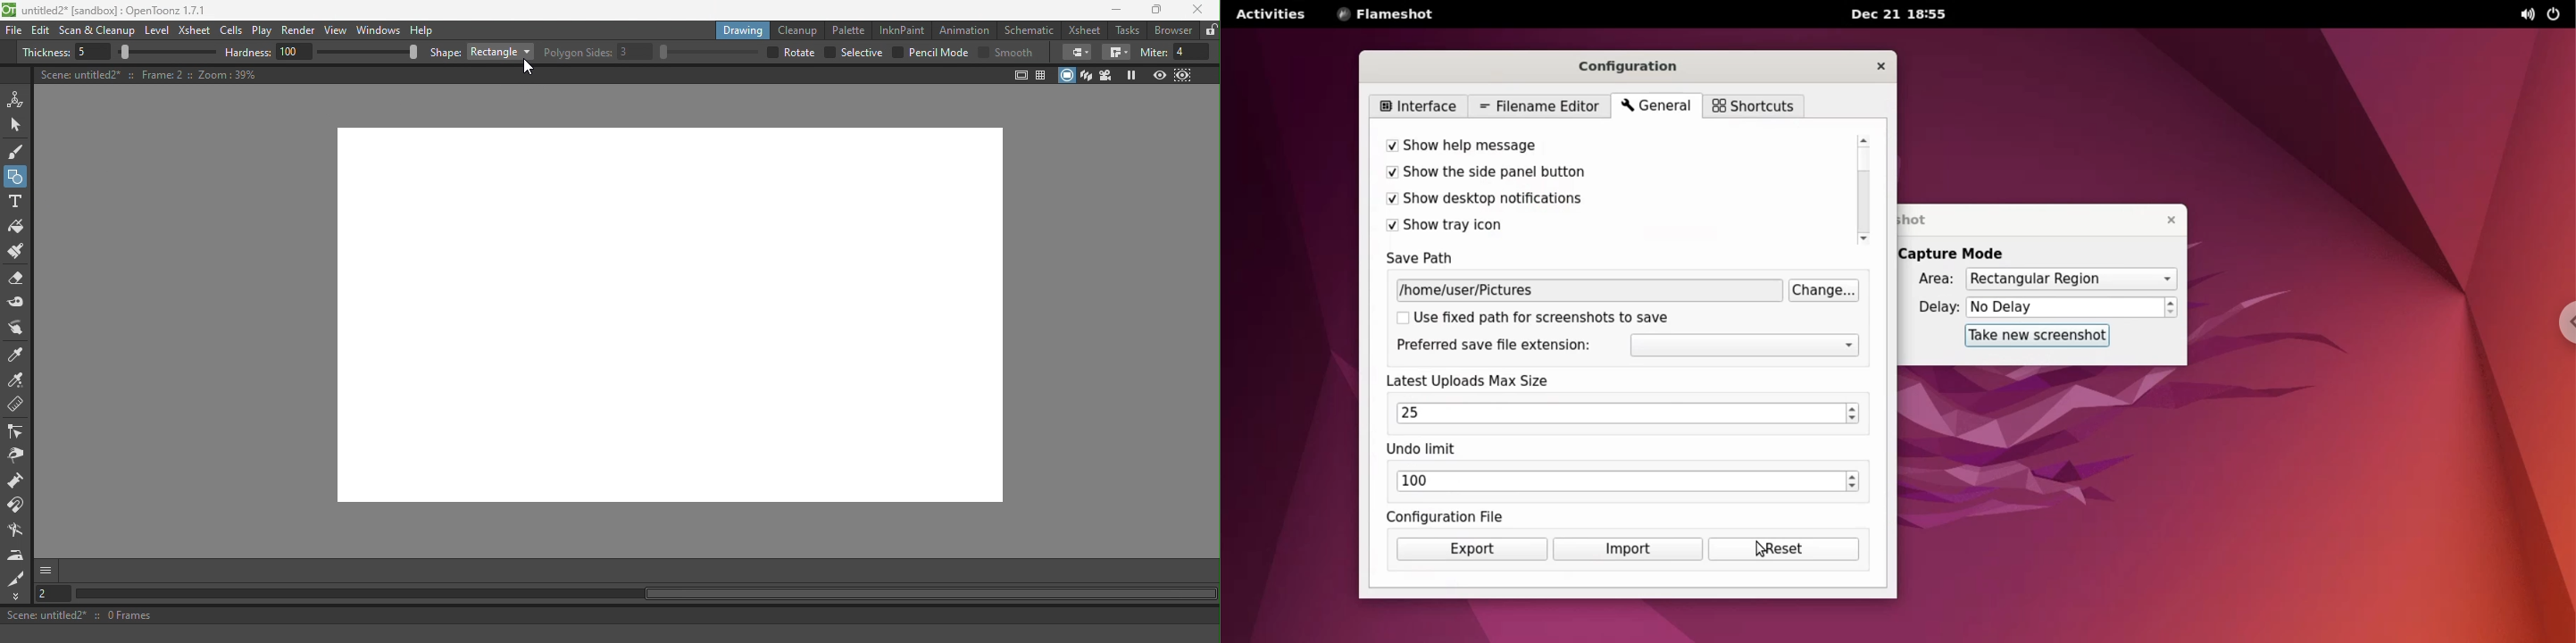  Describe the element at coordinates (322, 53) in the screenshot. I see `Hardness` at that location.